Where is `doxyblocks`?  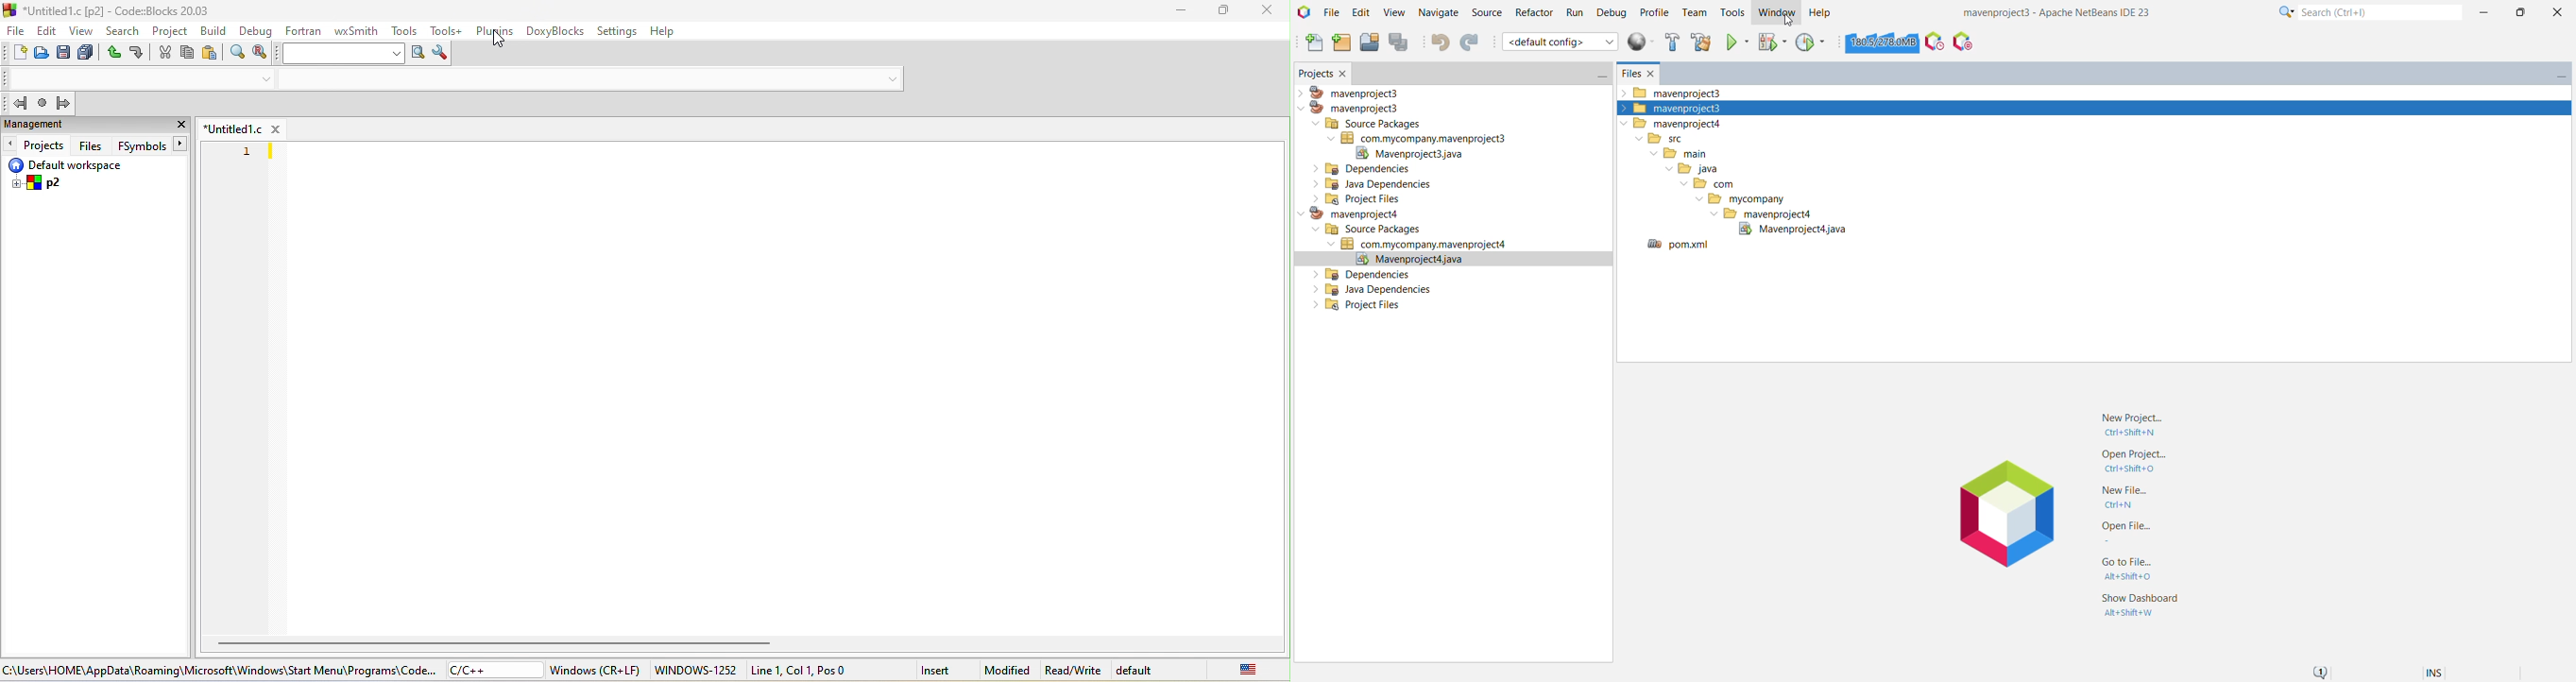 doxyblocks is located at coordinates (554, 31).